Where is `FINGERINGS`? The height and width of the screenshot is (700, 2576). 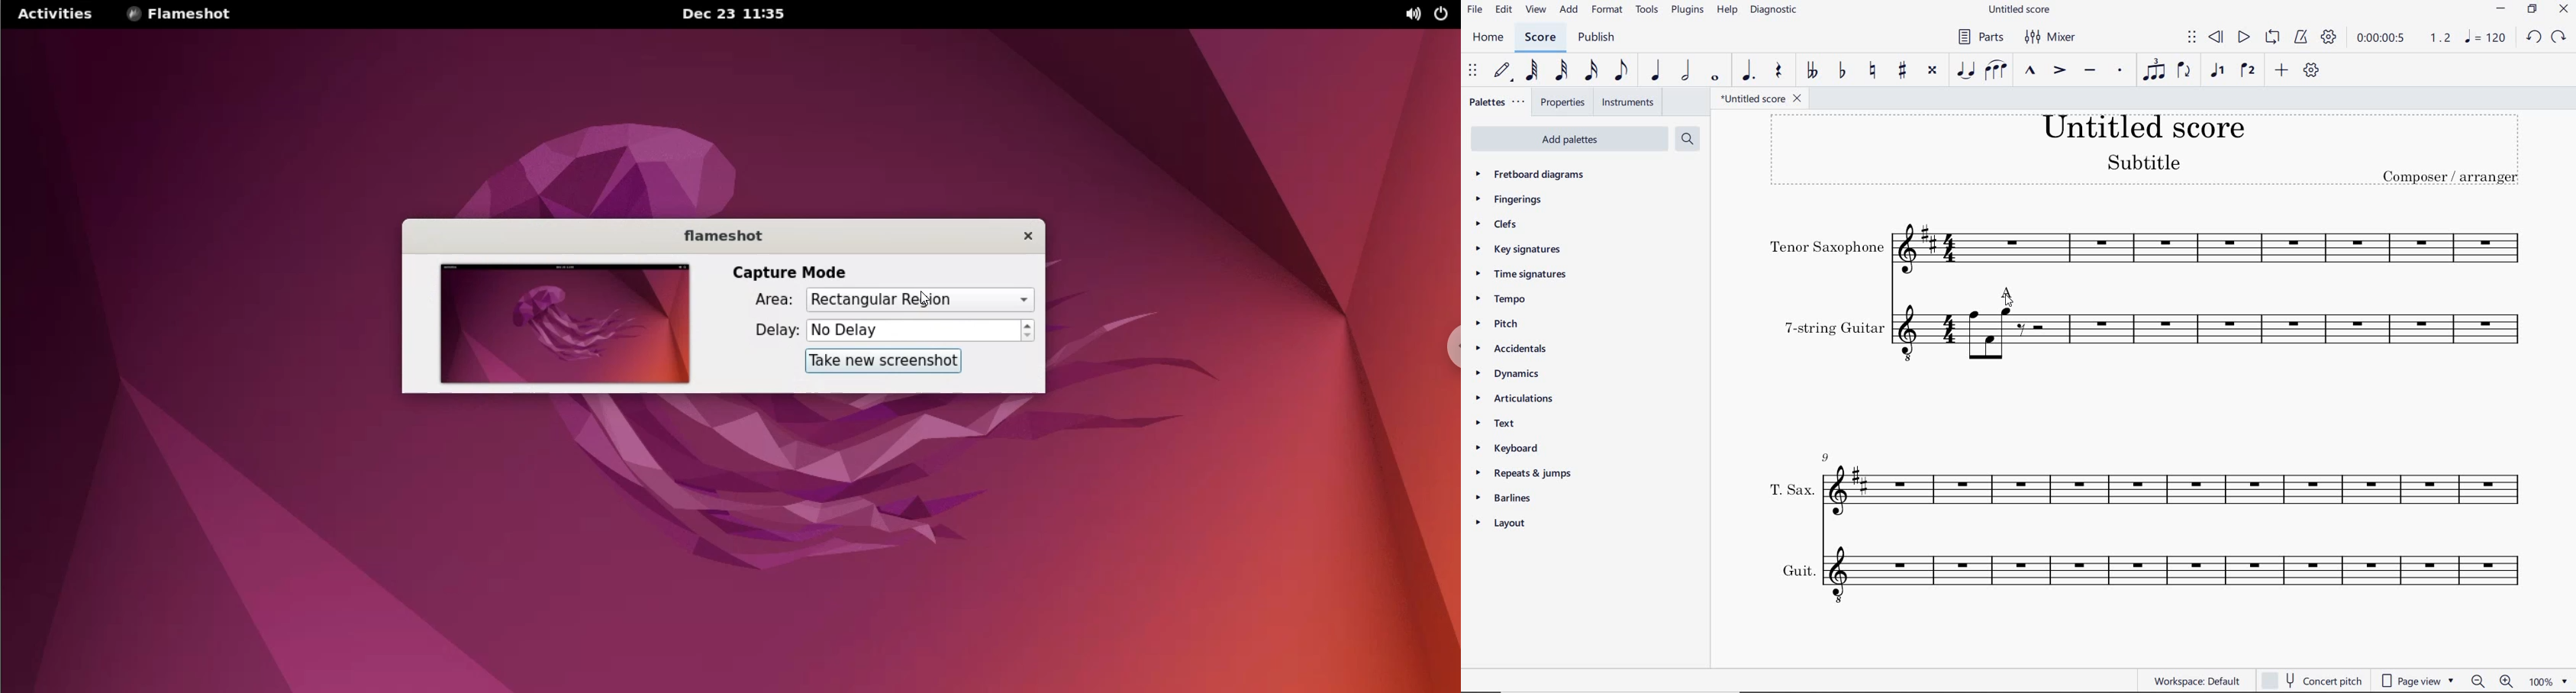 FINGERINGS is located at coordinates (1507, 200).